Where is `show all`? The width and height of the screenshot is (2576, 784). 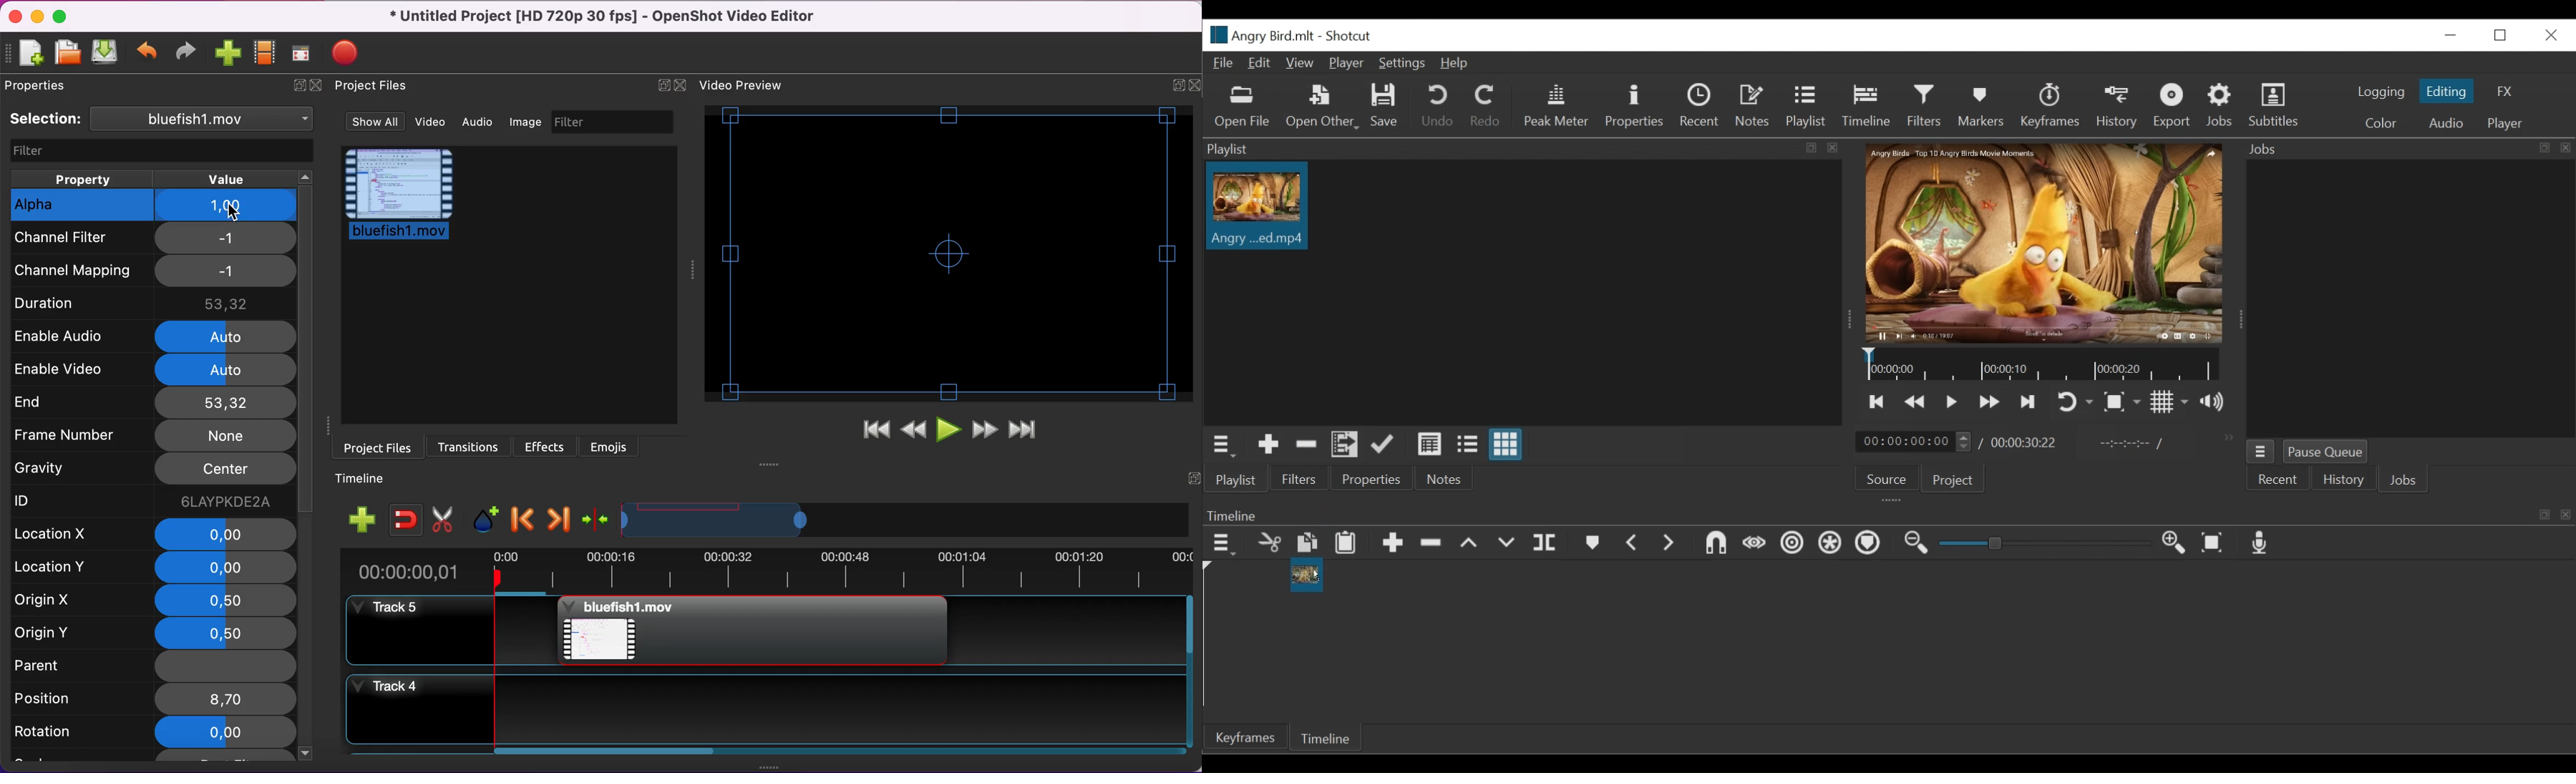
show all is located at coordinates (377, 121).